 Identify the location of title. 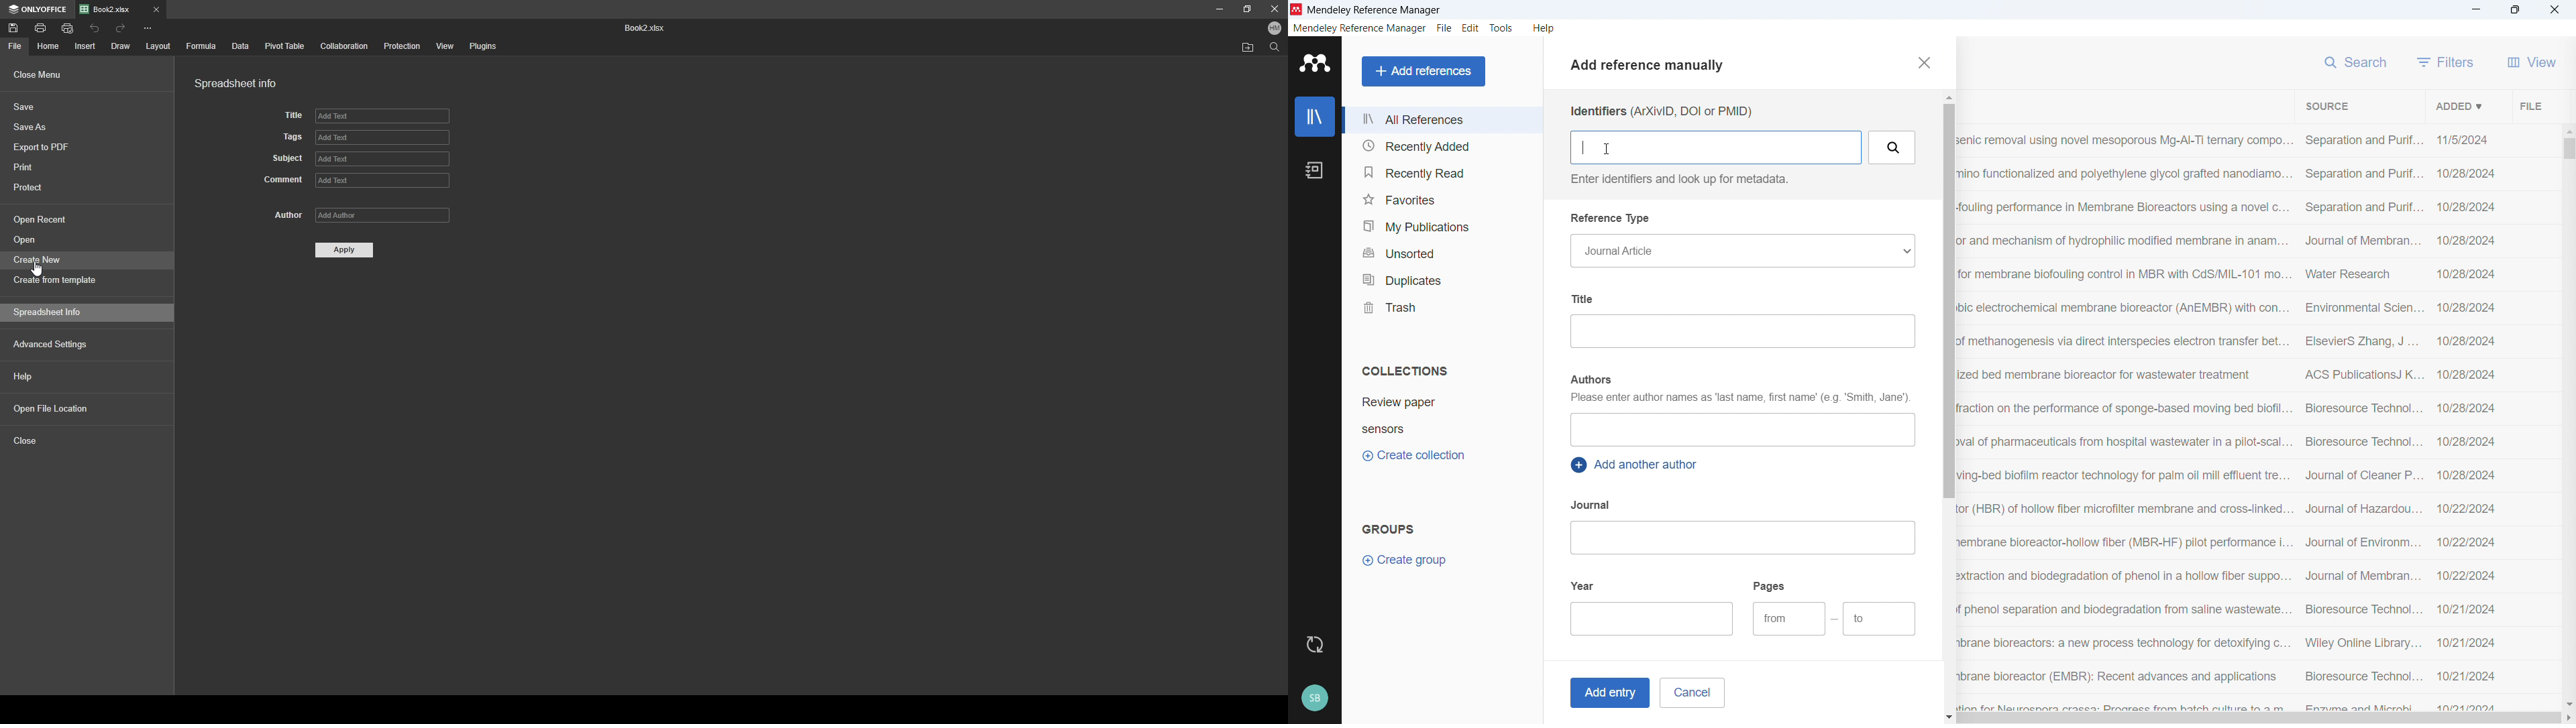
(1375, 11).